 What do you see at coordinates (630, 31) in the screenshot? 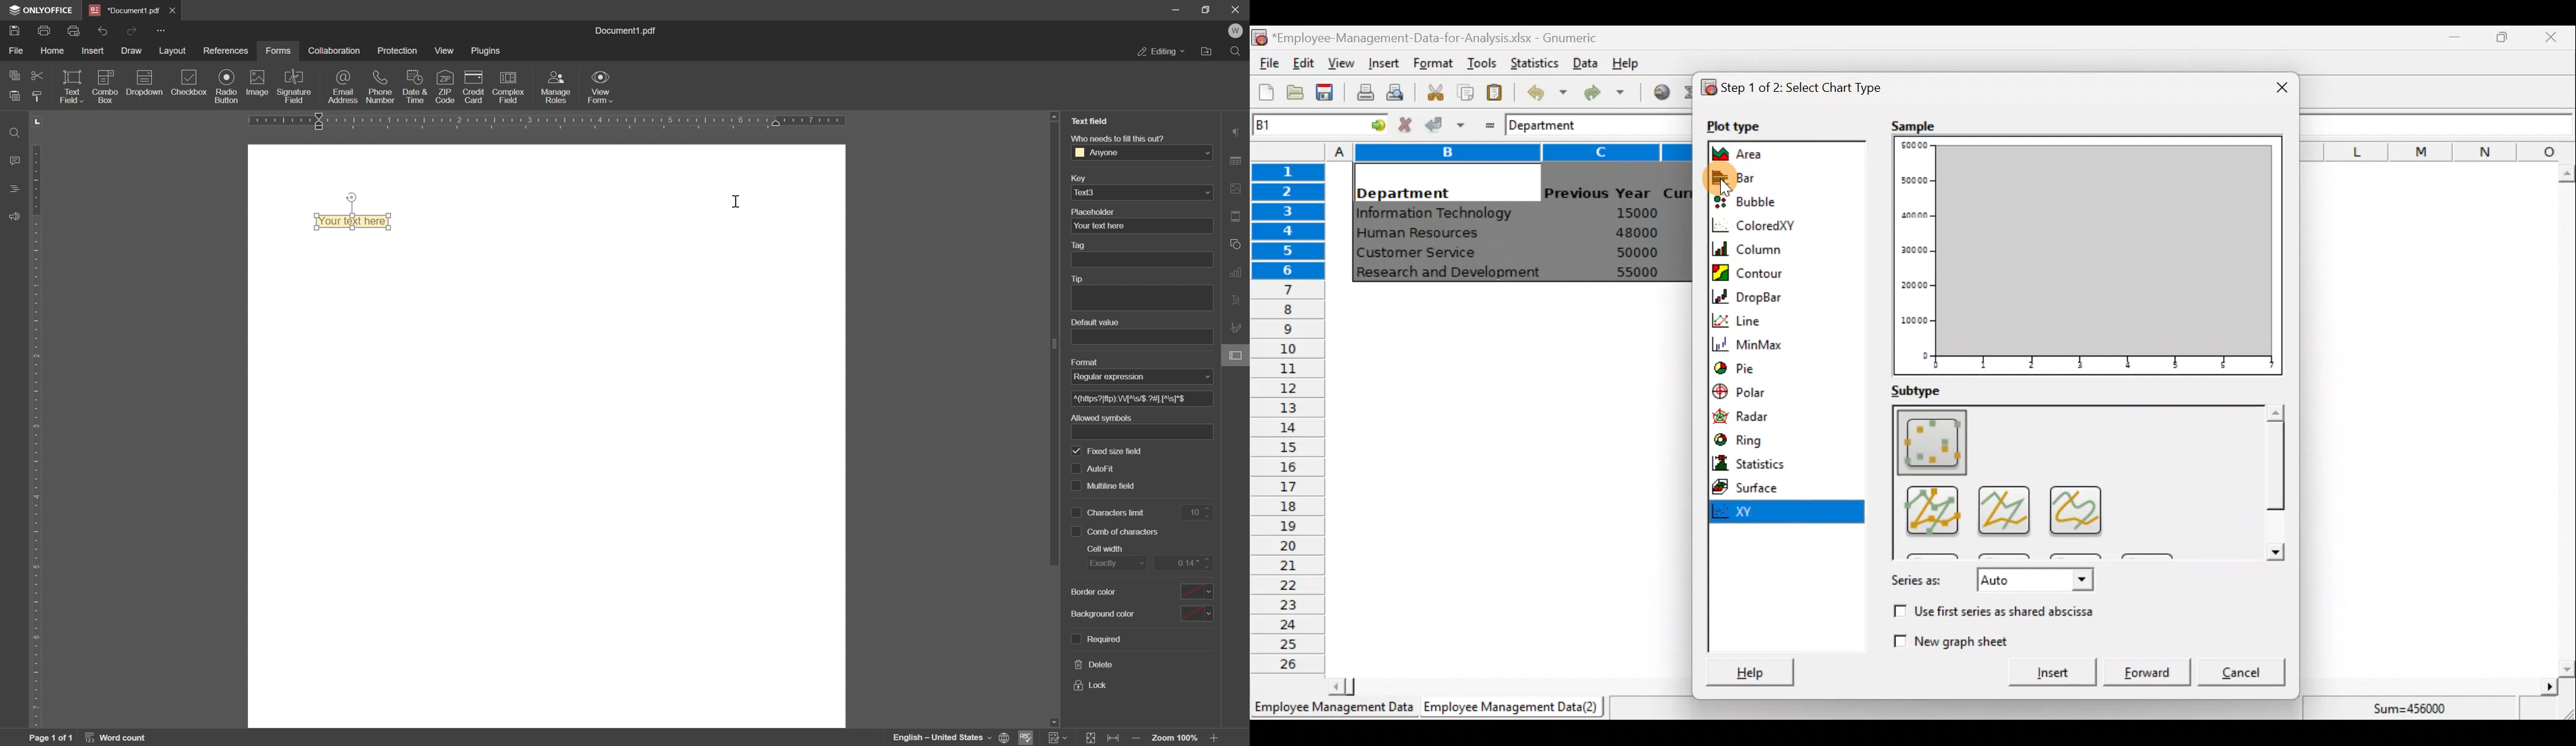
I see `` at bounding box center [630, 31].